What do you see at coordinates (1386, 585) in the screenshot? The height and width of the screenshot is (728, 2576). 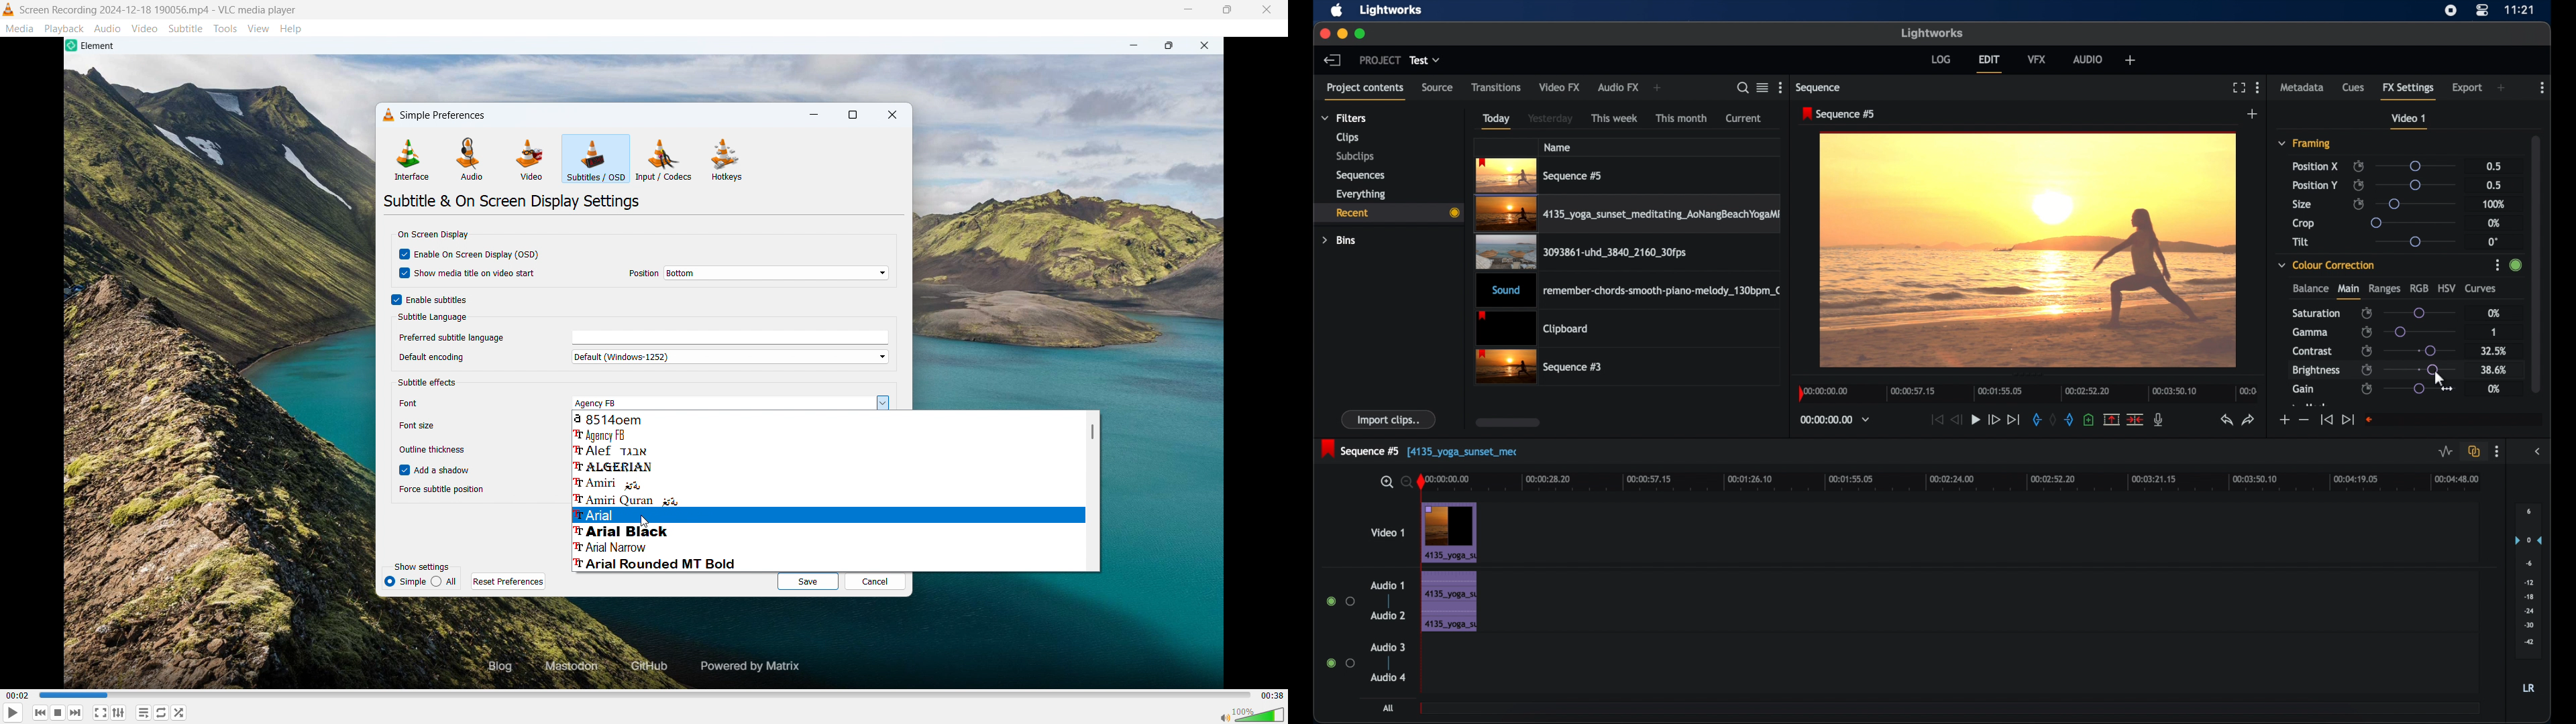 I see `audio 1` at bounding box center [1386, 585].